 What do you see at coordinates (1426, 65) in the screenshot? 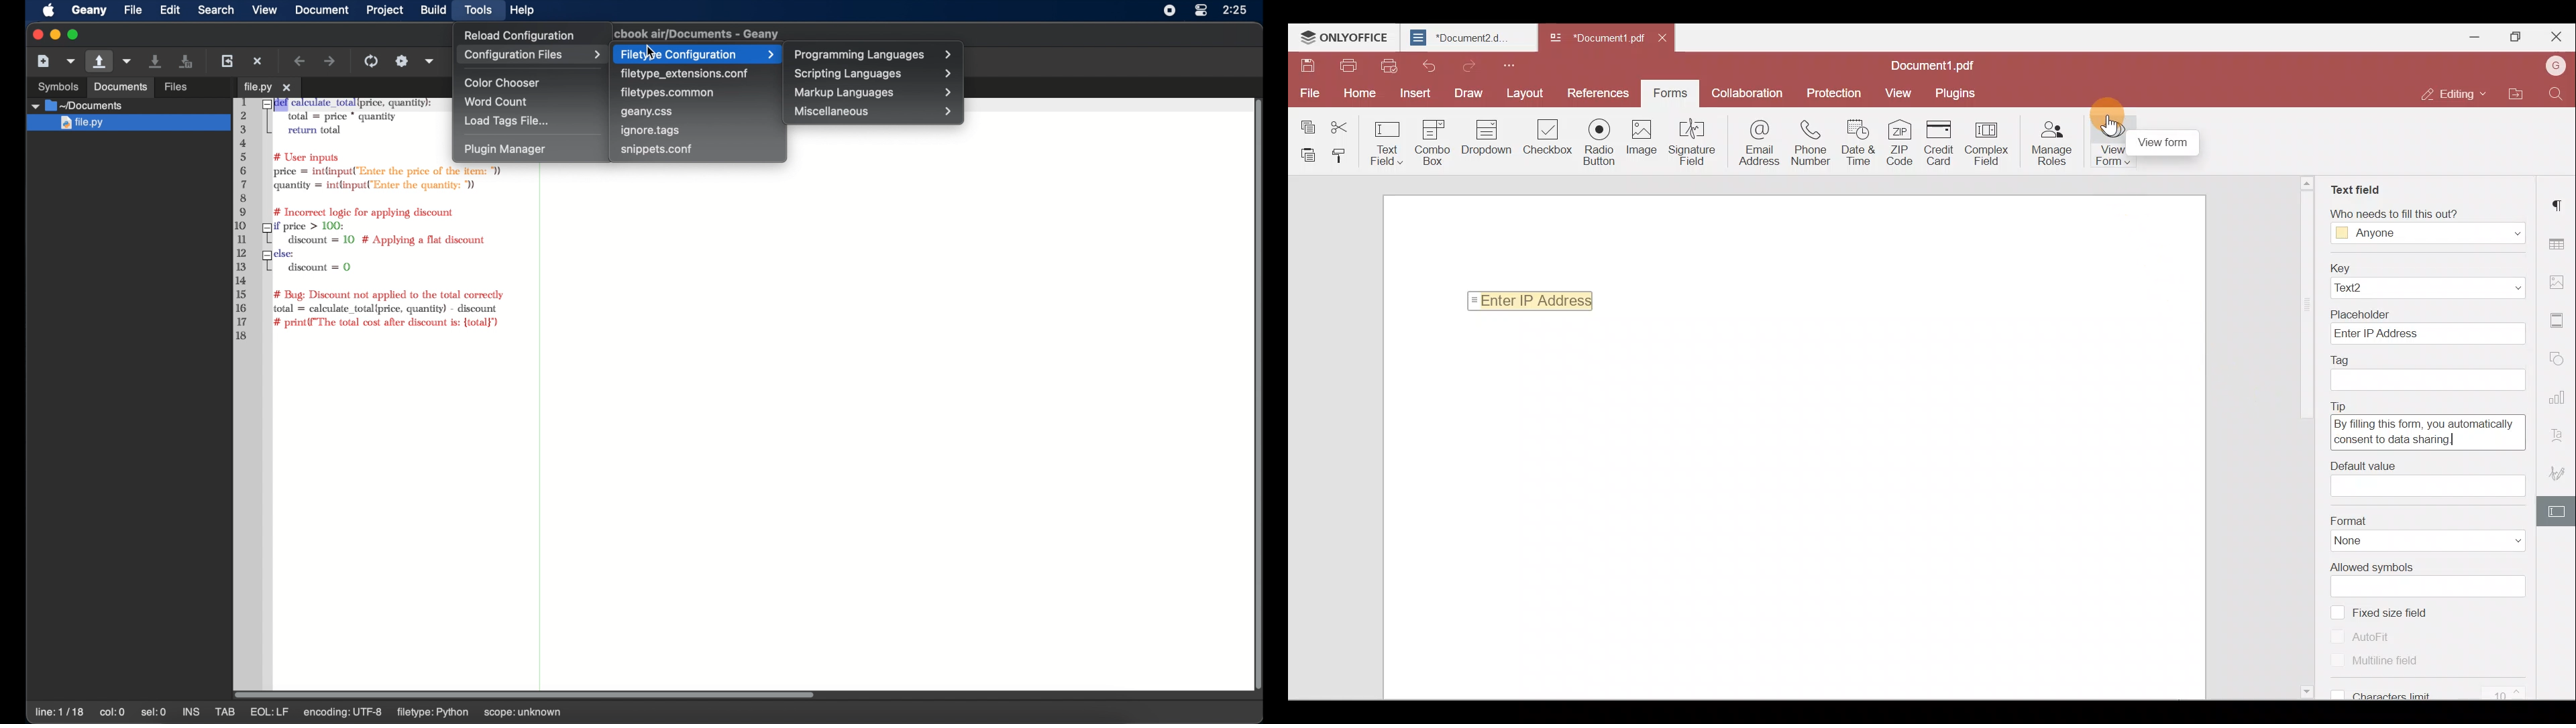
I see `Undo` at bounding box center [1426, 65].